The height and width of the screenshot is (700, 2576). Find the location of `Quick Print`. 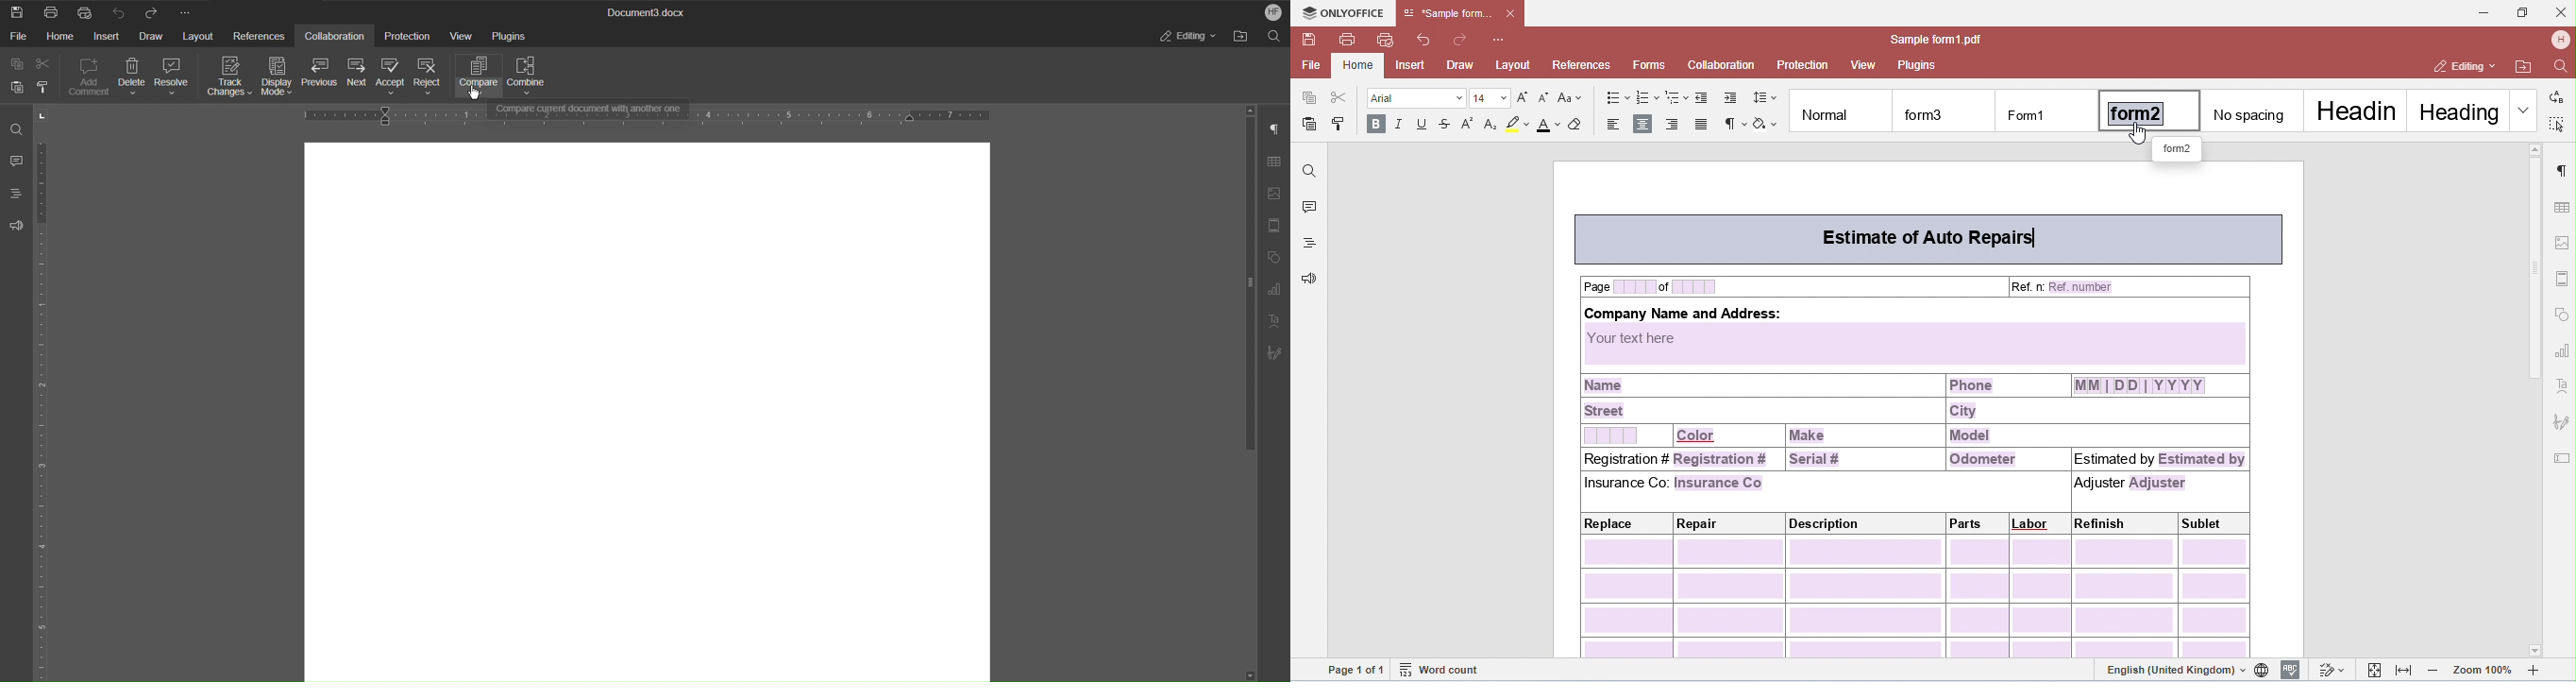

Quick Print is located at coordinates (85, 13).